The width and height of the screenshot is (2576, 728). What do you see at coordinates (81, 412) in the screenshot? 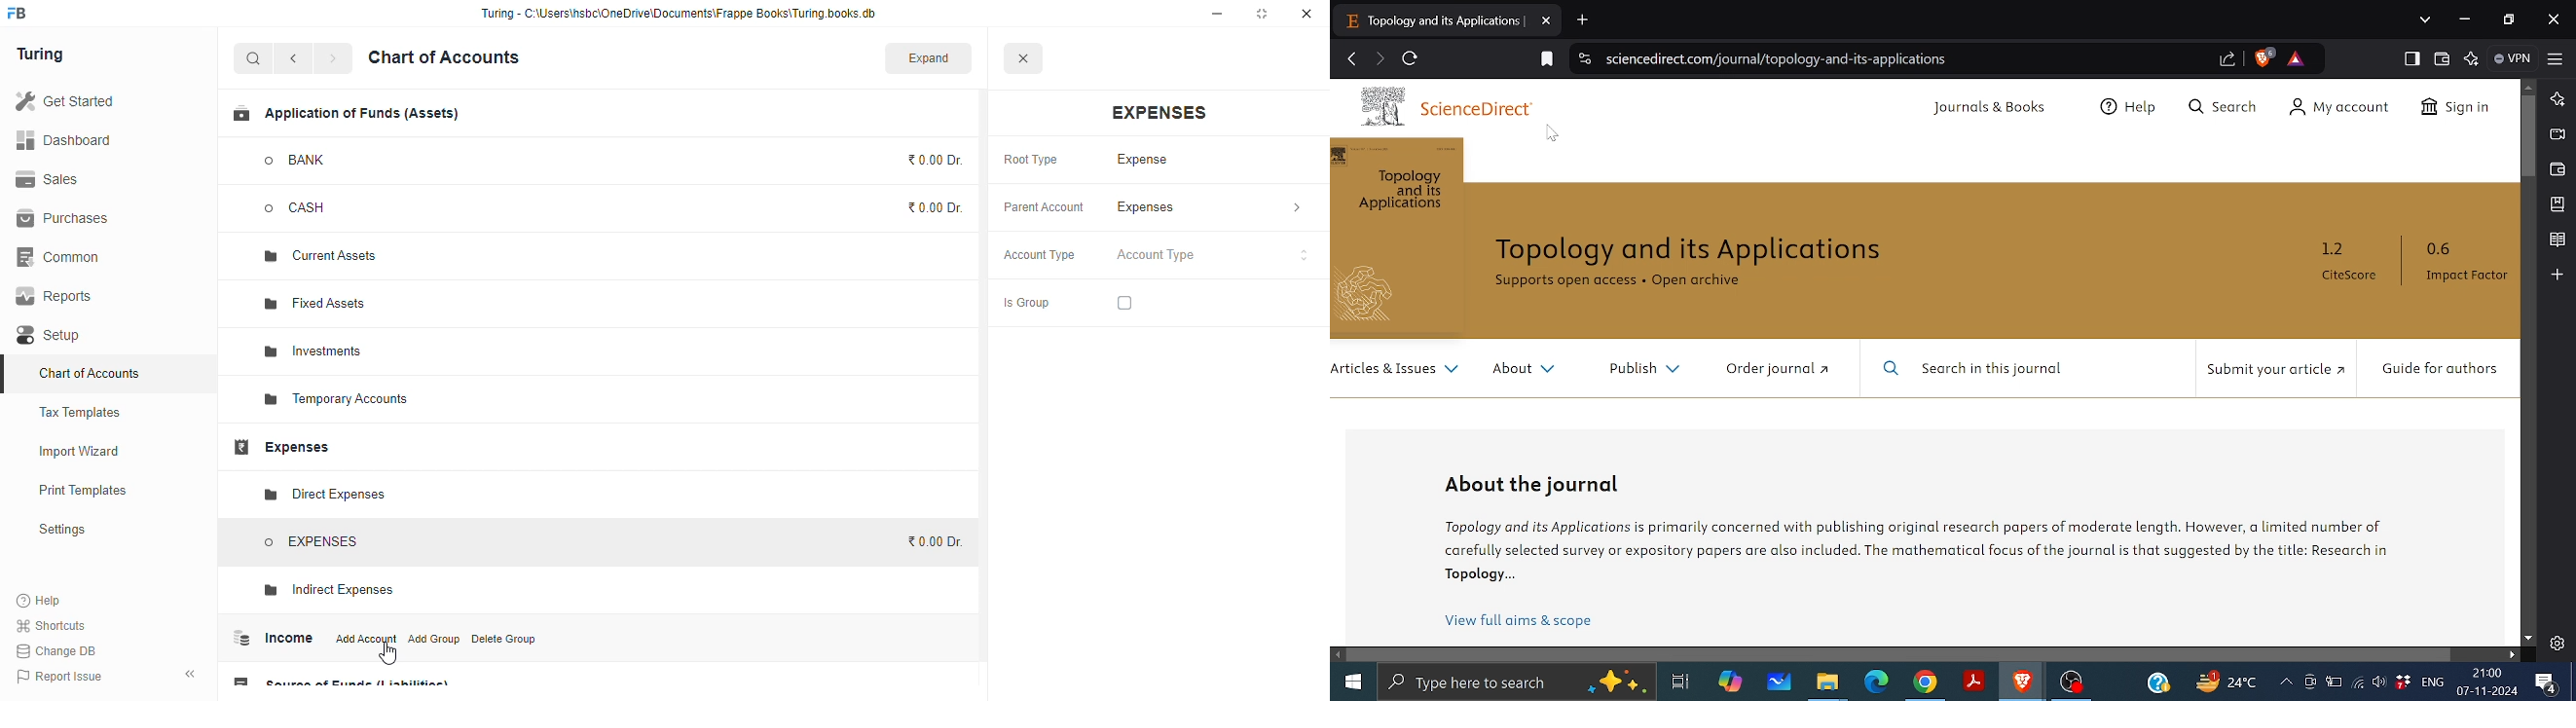
I see `tax templates` at bounding box center [81, 412].